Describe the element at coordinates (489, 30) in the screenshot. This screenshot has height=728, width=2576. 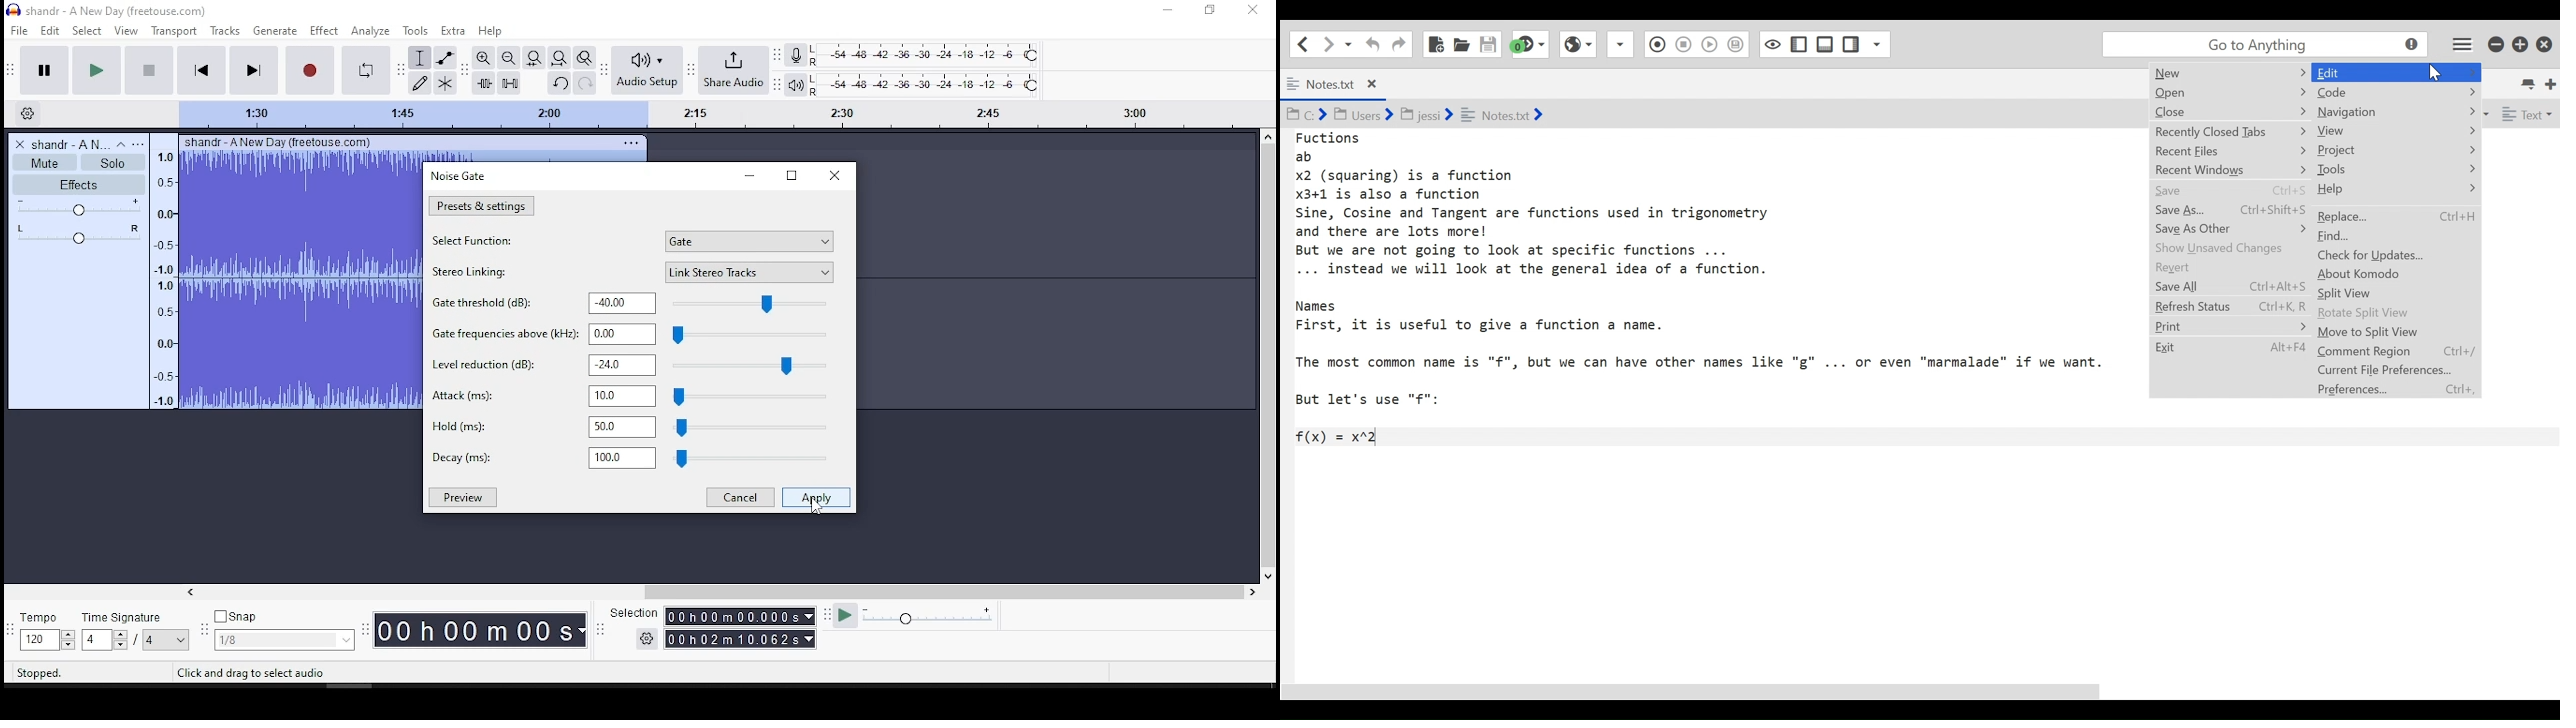
I see `help` at that location.